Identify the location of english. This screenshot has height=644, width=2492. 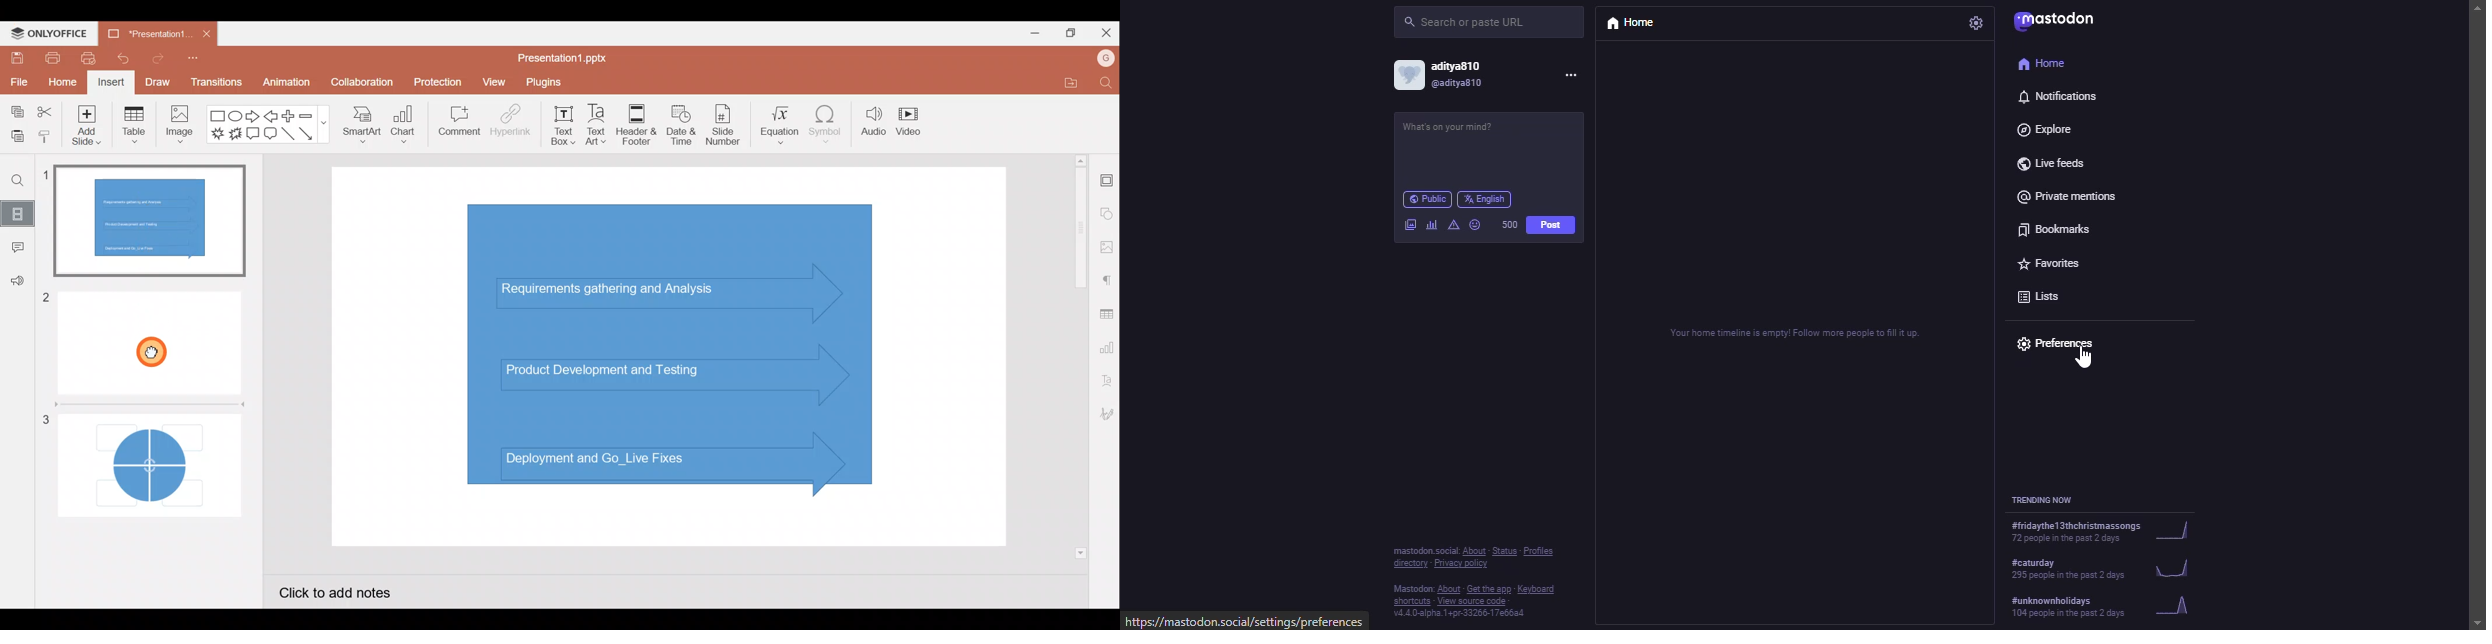
(1488, 198).